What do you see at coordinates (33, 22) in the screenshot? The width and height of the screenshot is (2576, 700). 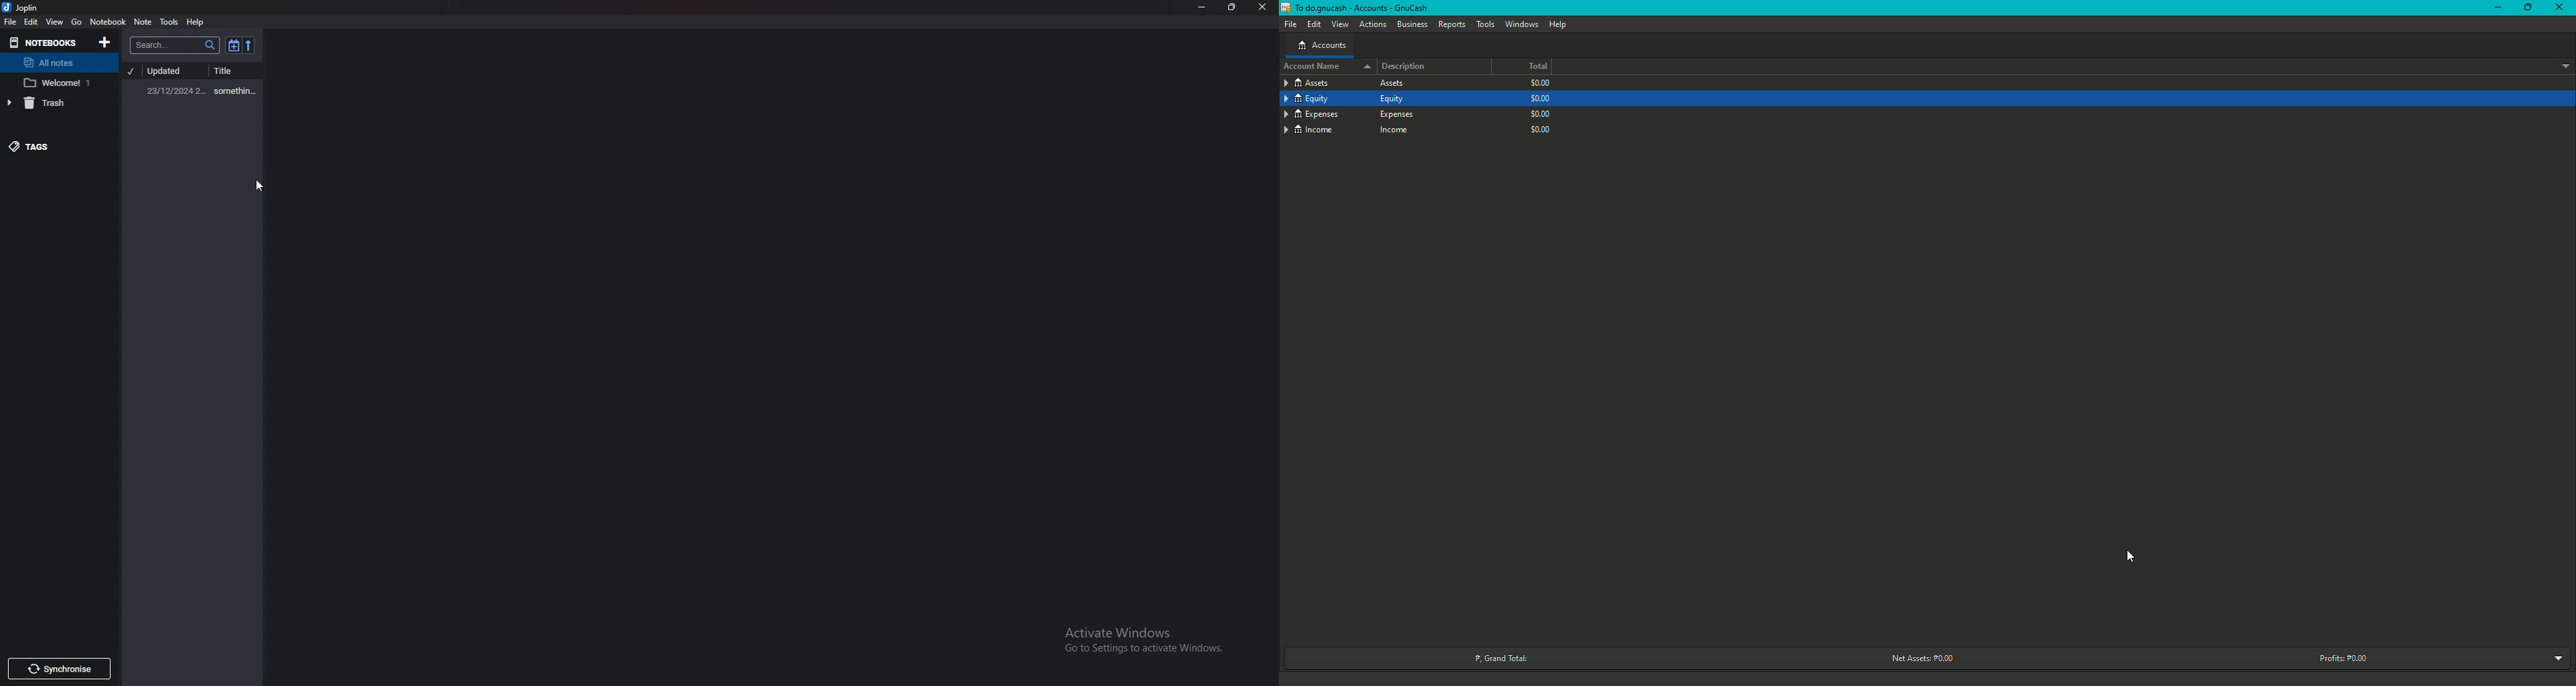 I see `edit` at bounding box center [33, 22].